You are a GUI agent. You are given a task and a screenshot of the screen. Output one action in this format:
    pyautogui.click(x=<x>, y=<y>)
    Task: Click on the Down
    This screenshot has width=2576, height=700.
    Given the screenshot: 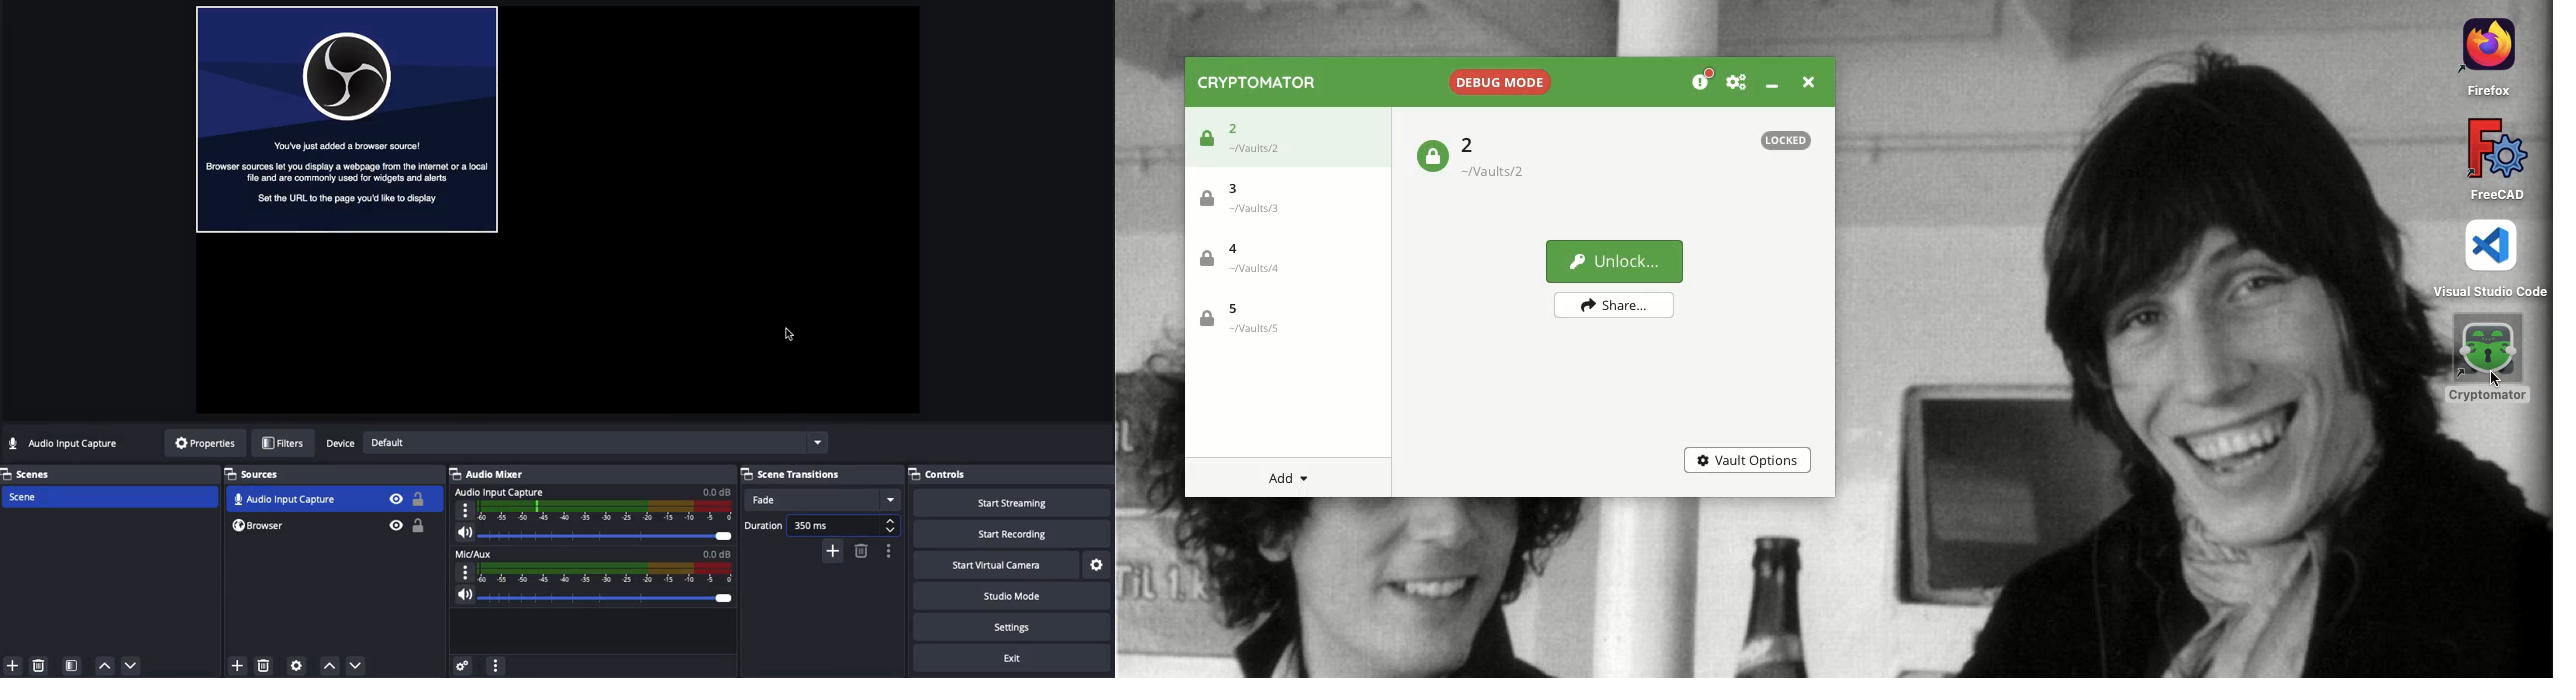 What is the action you would take?
    pyautogui.click(x=132, y=665)
    